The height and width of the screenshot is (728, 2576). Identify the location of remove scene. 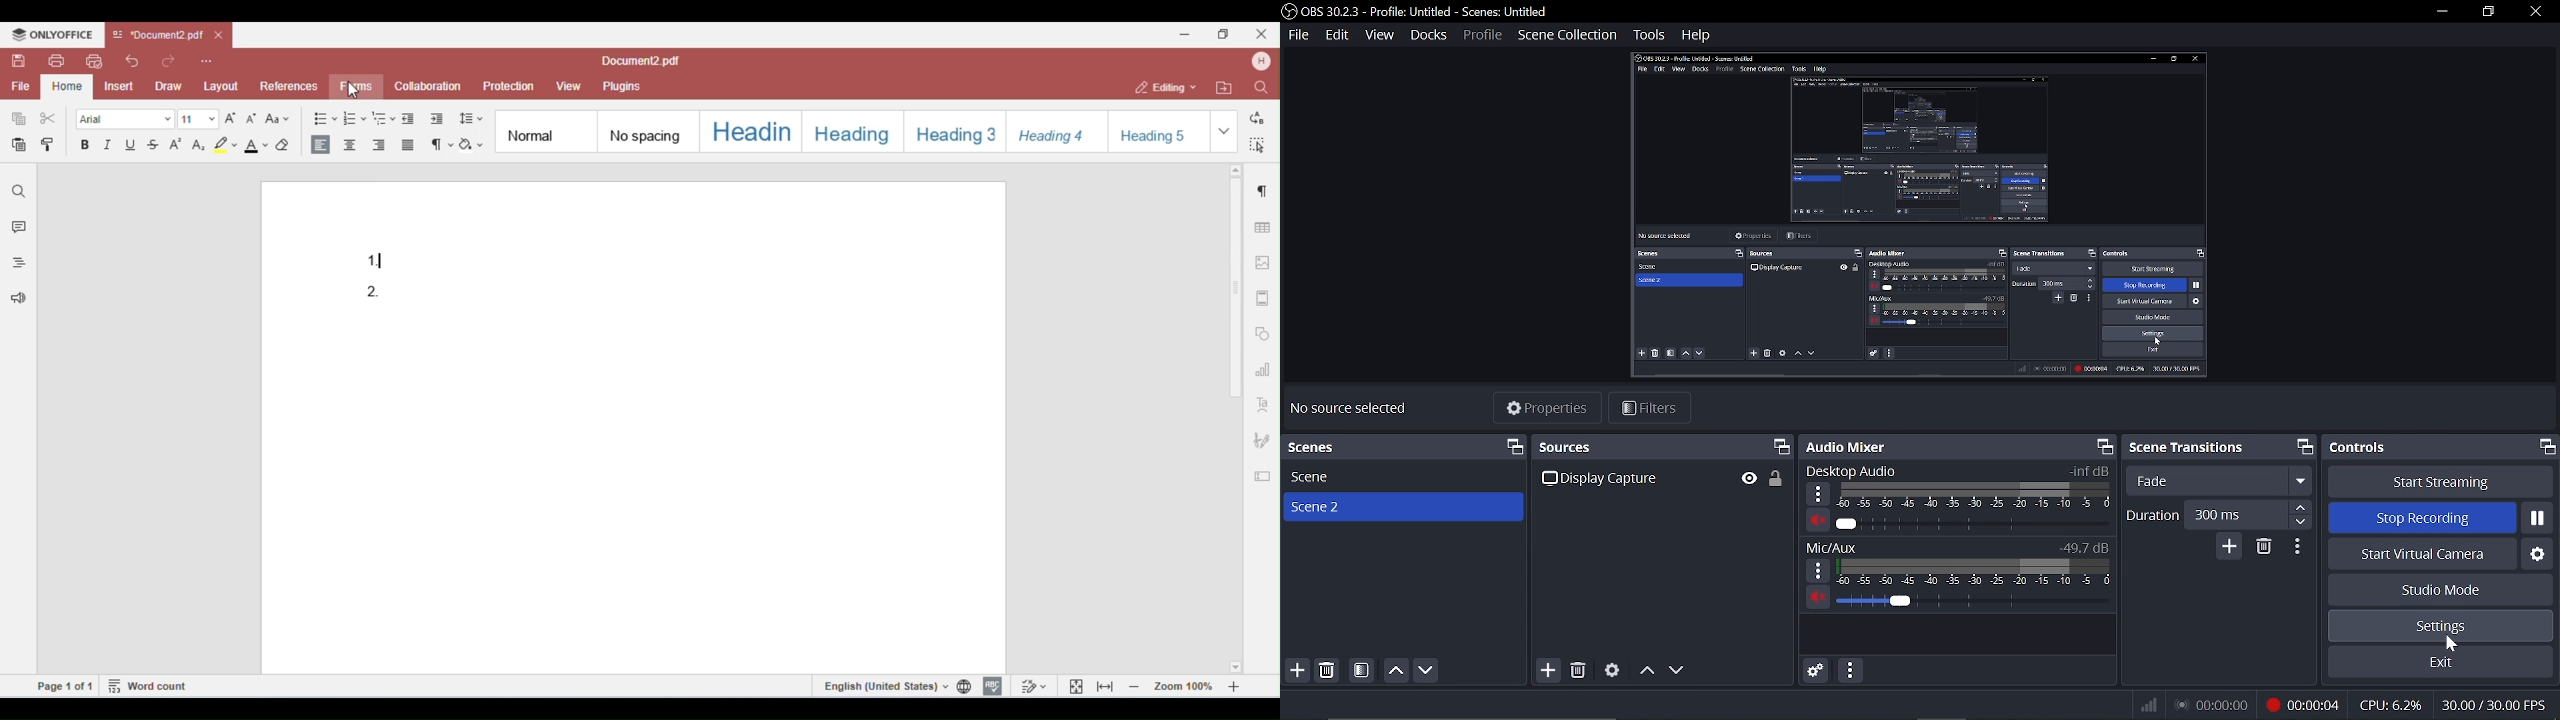
(1328, 671).